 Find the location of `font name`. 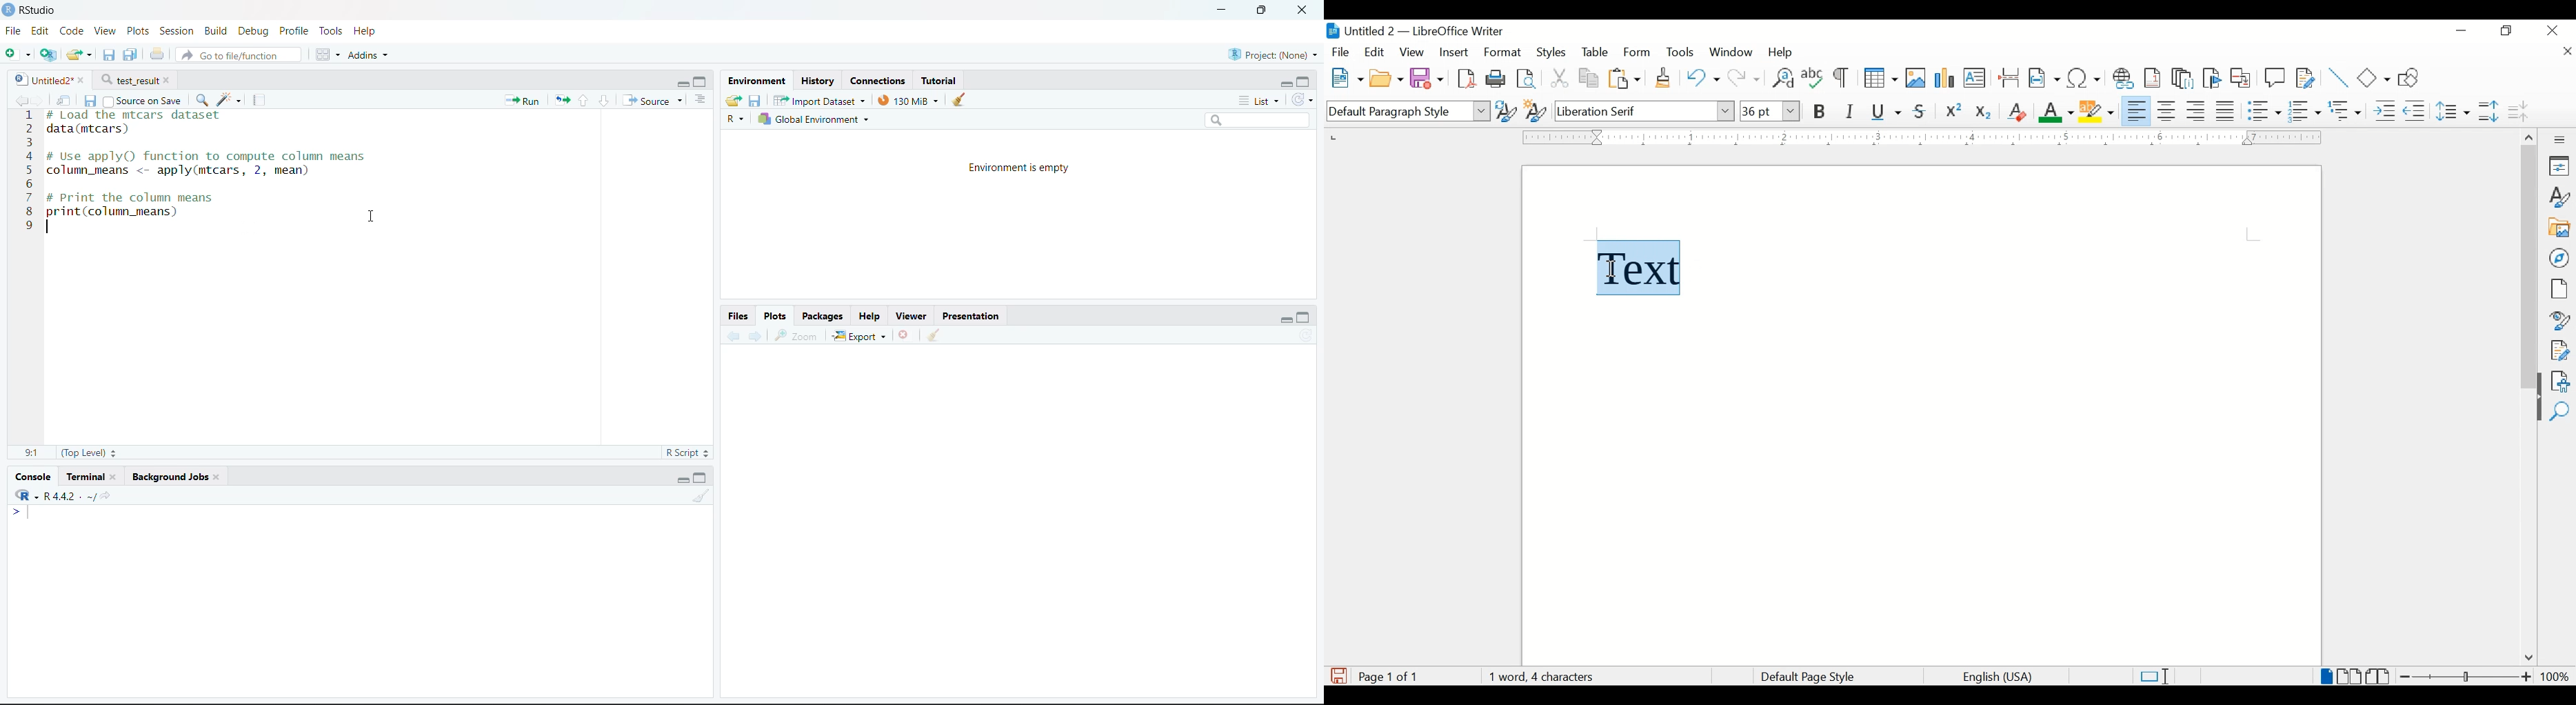

font name is located at coordinates (1646, 110).